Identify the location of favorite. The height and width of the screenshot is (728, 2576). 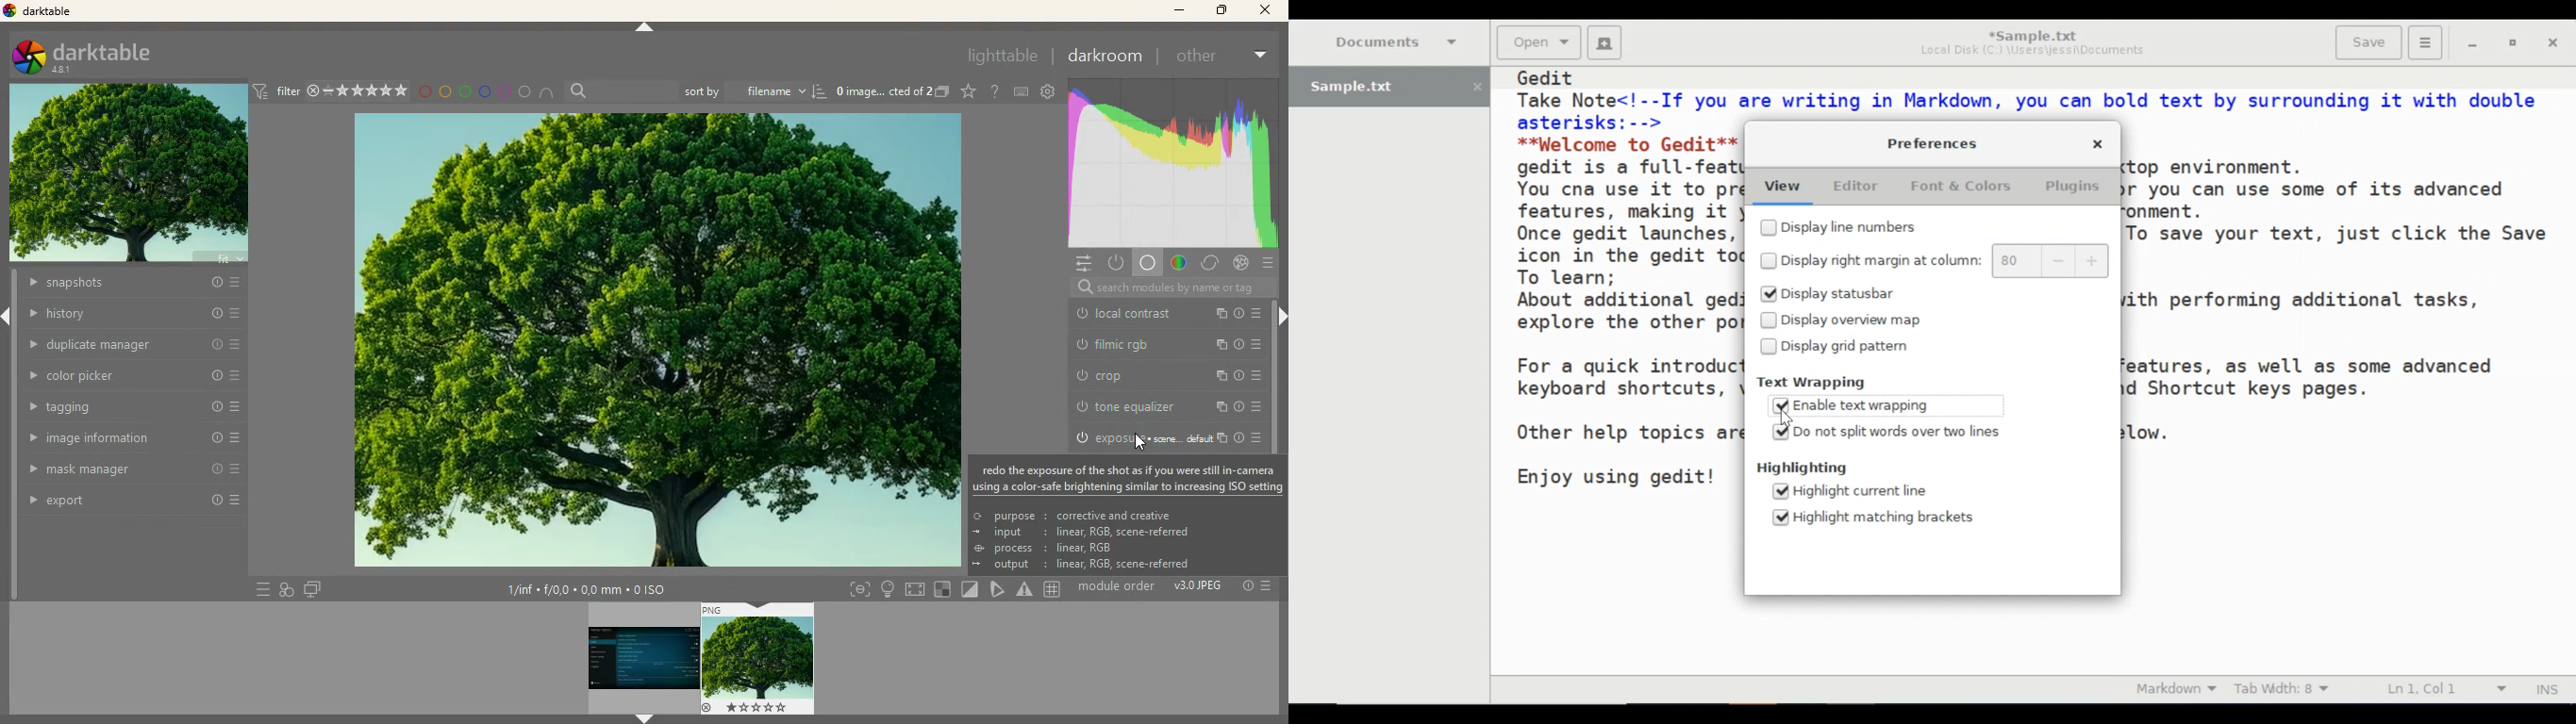
(966, 92).